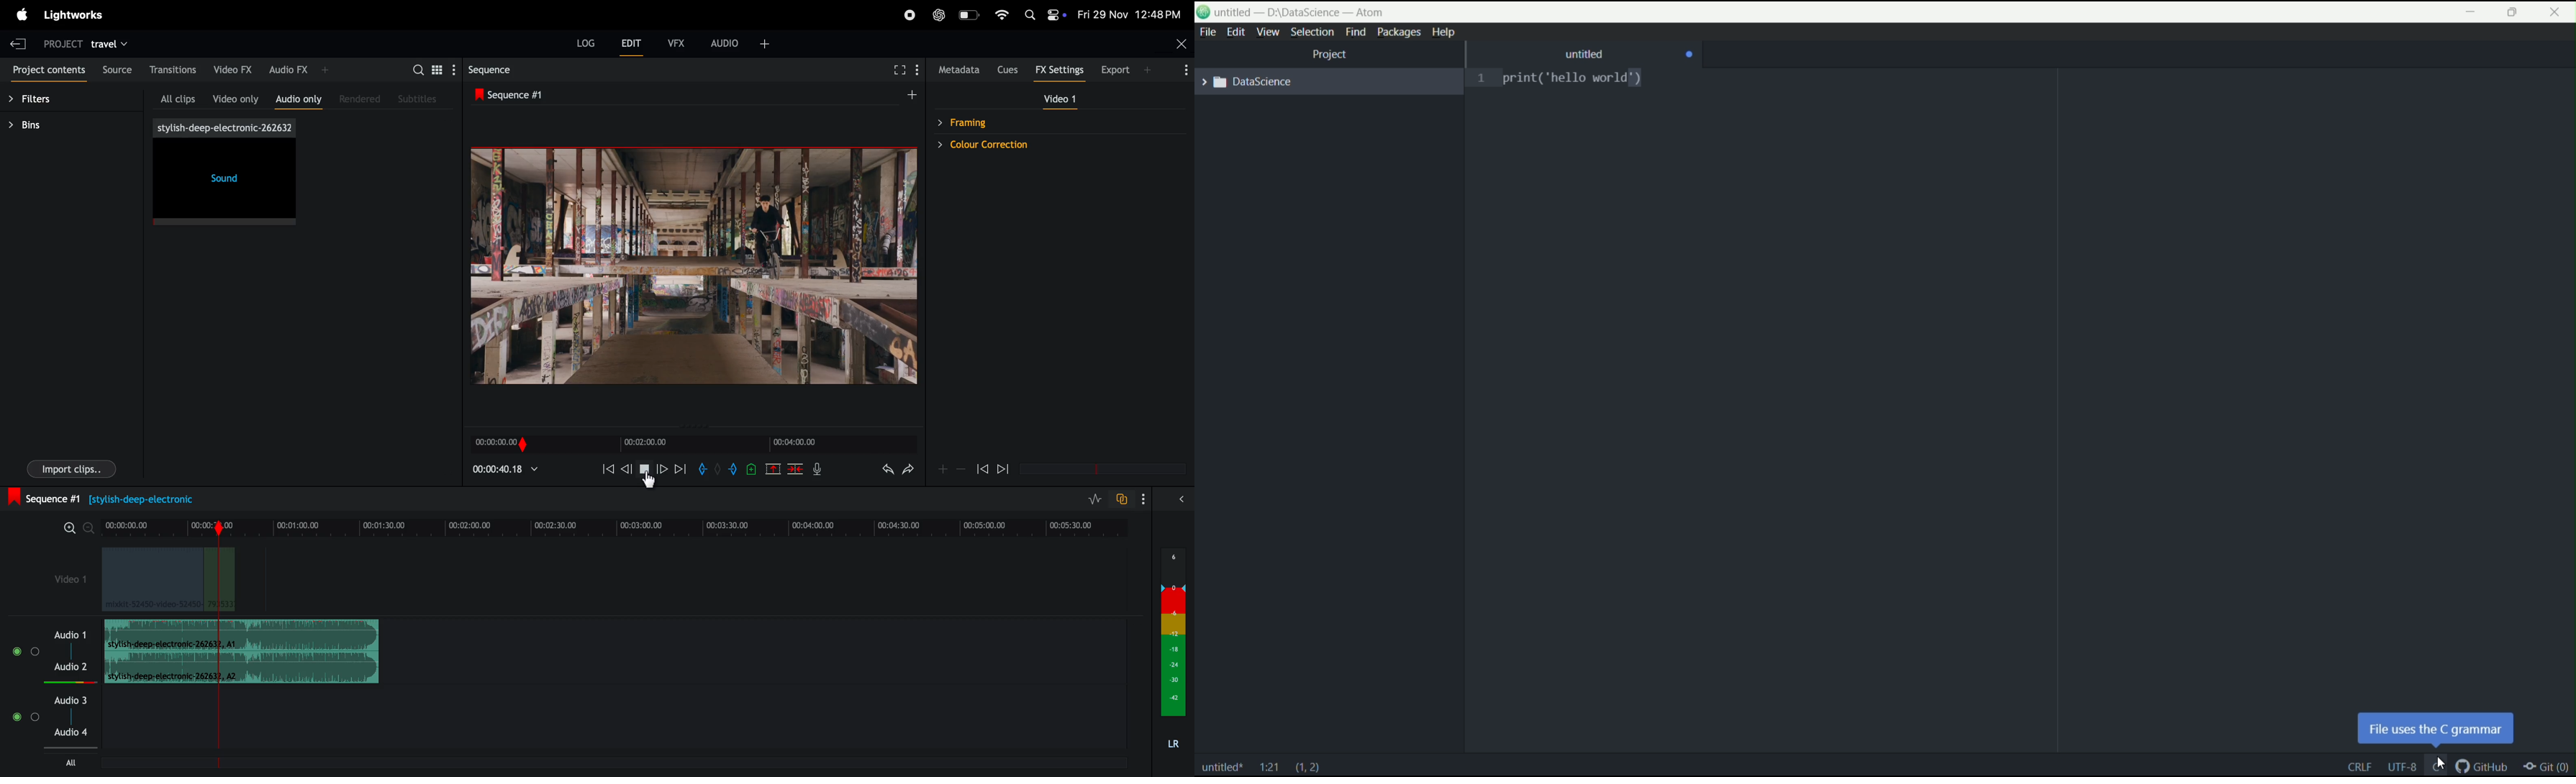 The width and height of the screenshot is (2576, 784). I want to click on import clips, so click(74, 467).